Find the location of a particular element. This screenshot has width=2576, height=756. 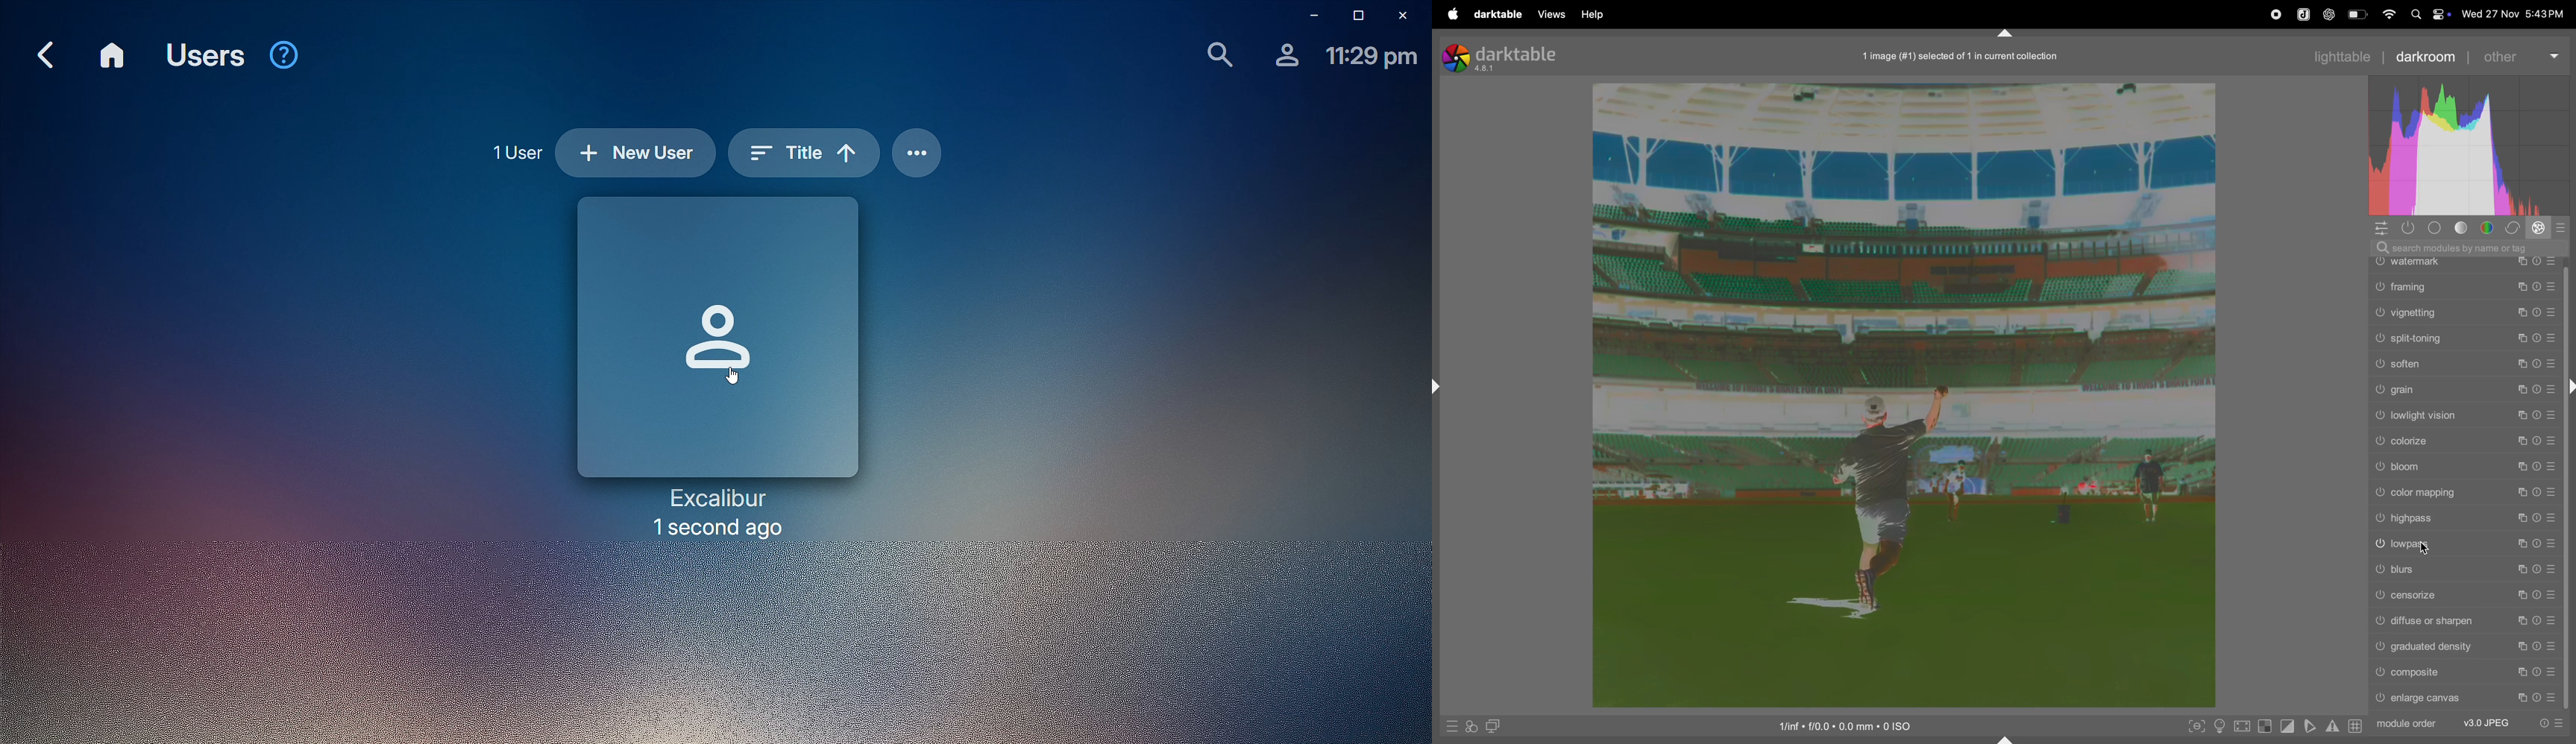

colorize is located at coordinates (2465, 442).